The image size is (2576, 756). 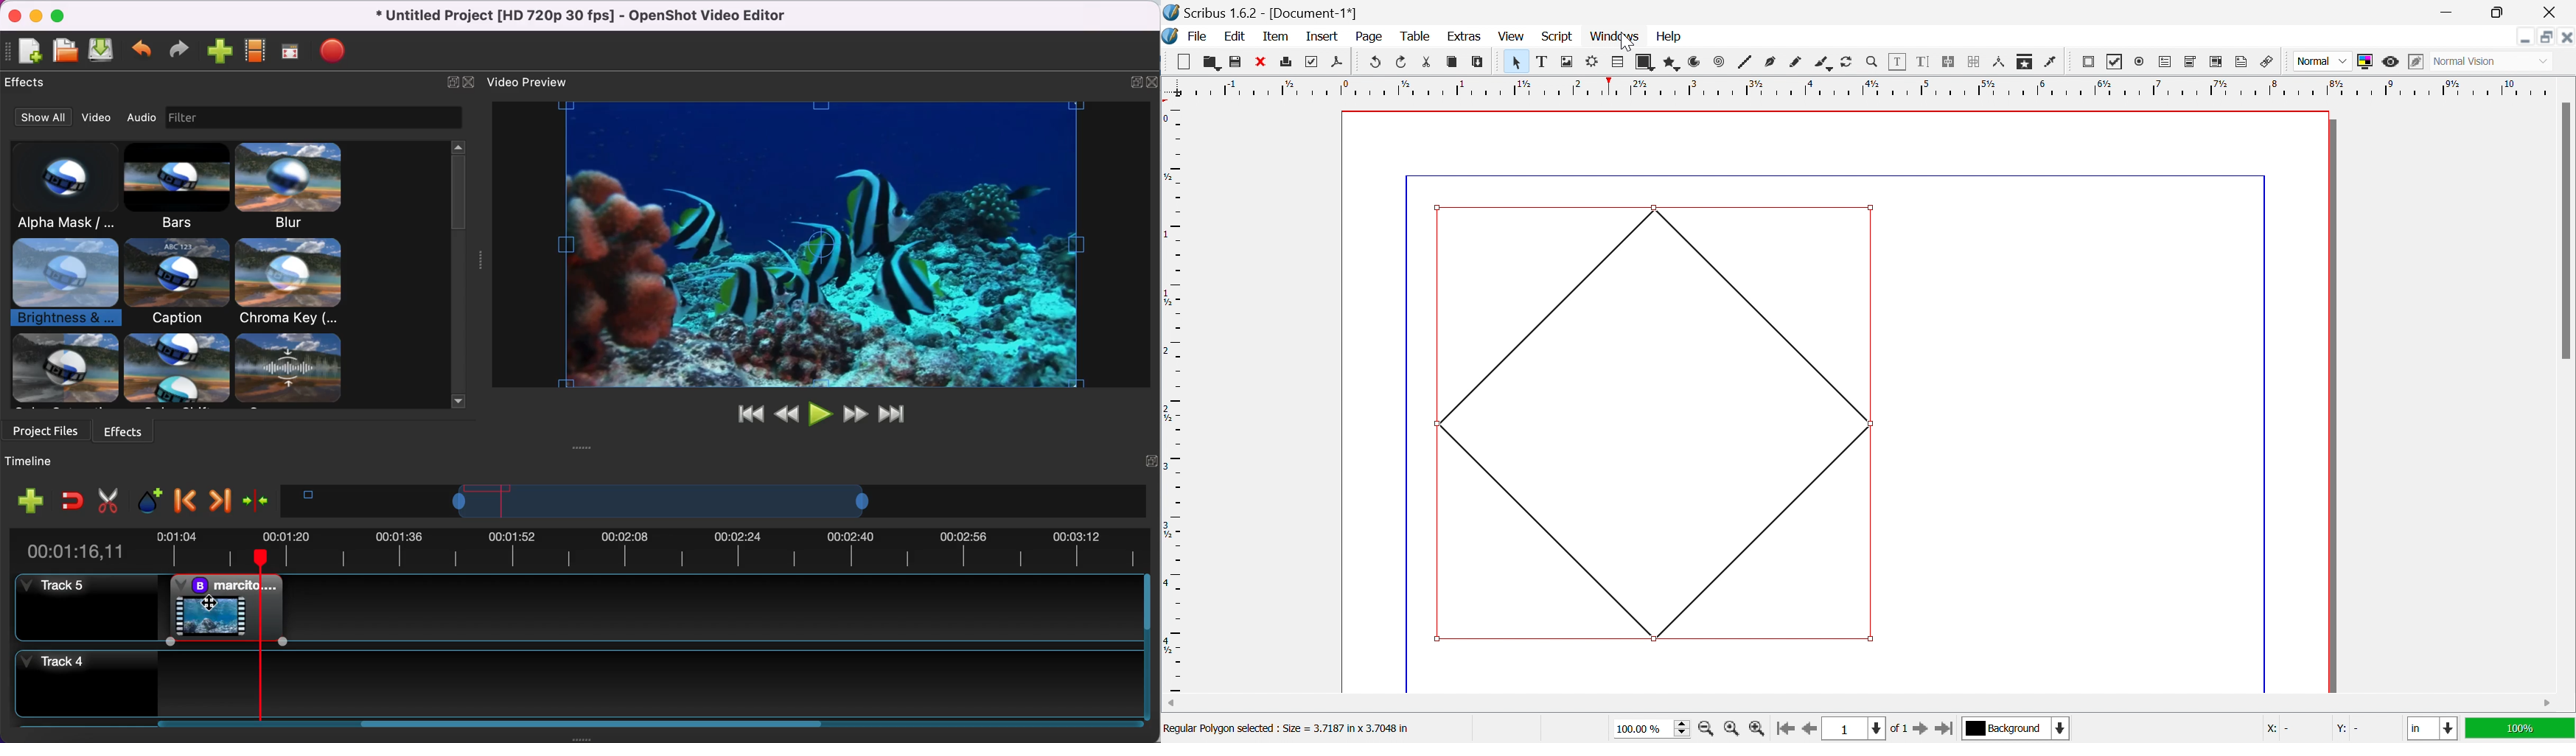 What do you see at coordinates (1431, 64) in the screenshot?
I see `Cut` at bounding box center [1431, 64].